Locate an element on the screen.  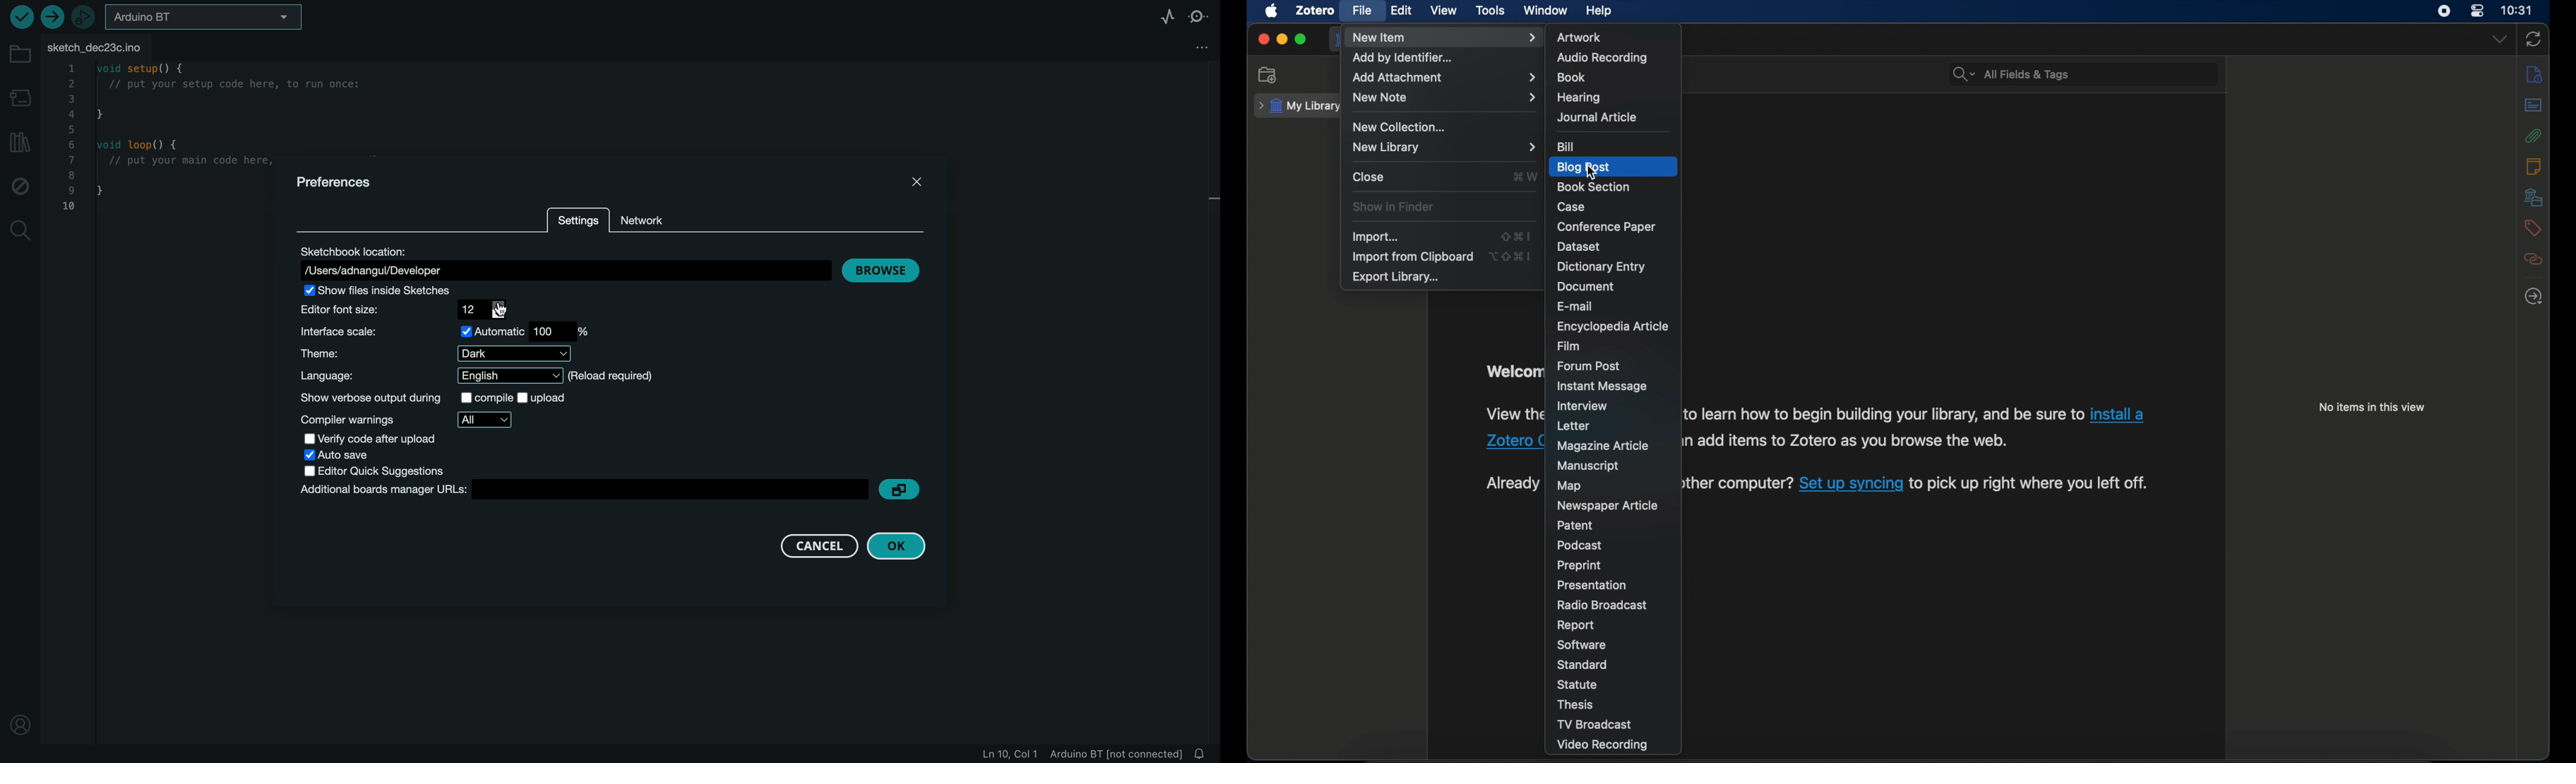
radio broadcast is located at coordinates (1602, 605).